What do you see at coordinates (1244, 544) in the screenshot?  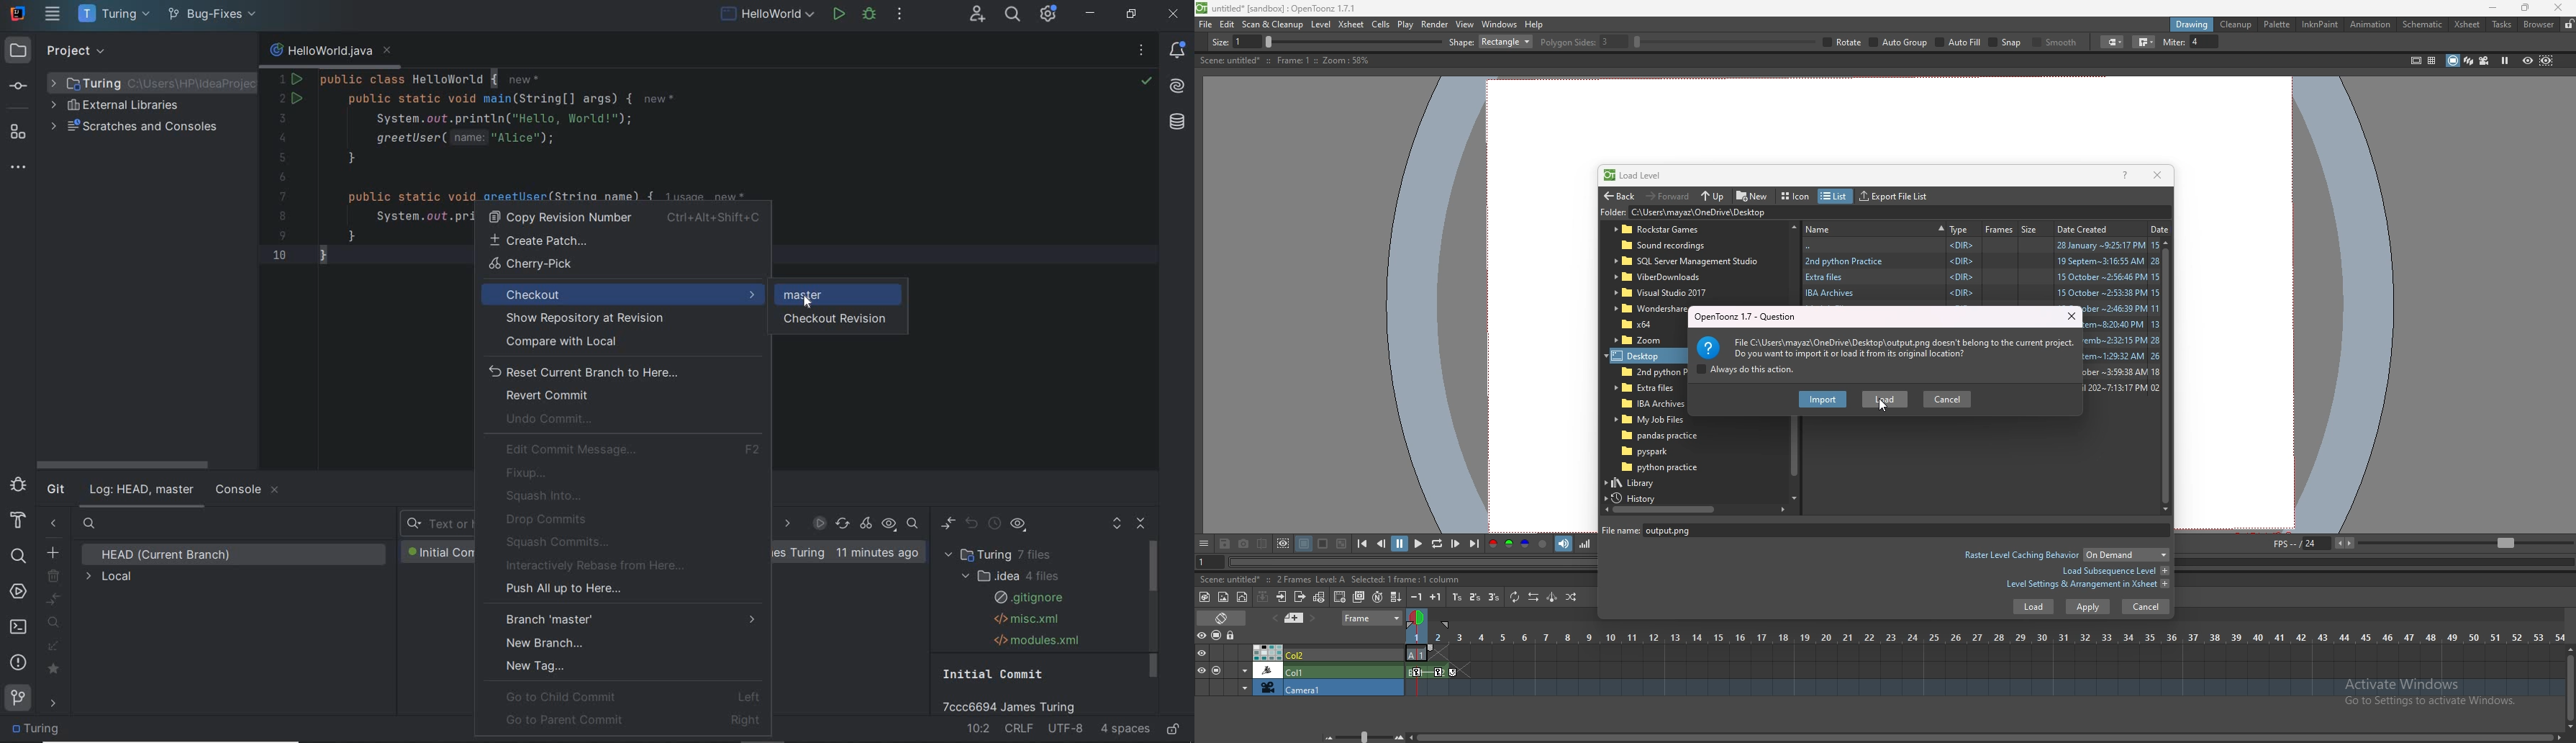 I see `snapshot` at bounding box center [1244, 544].